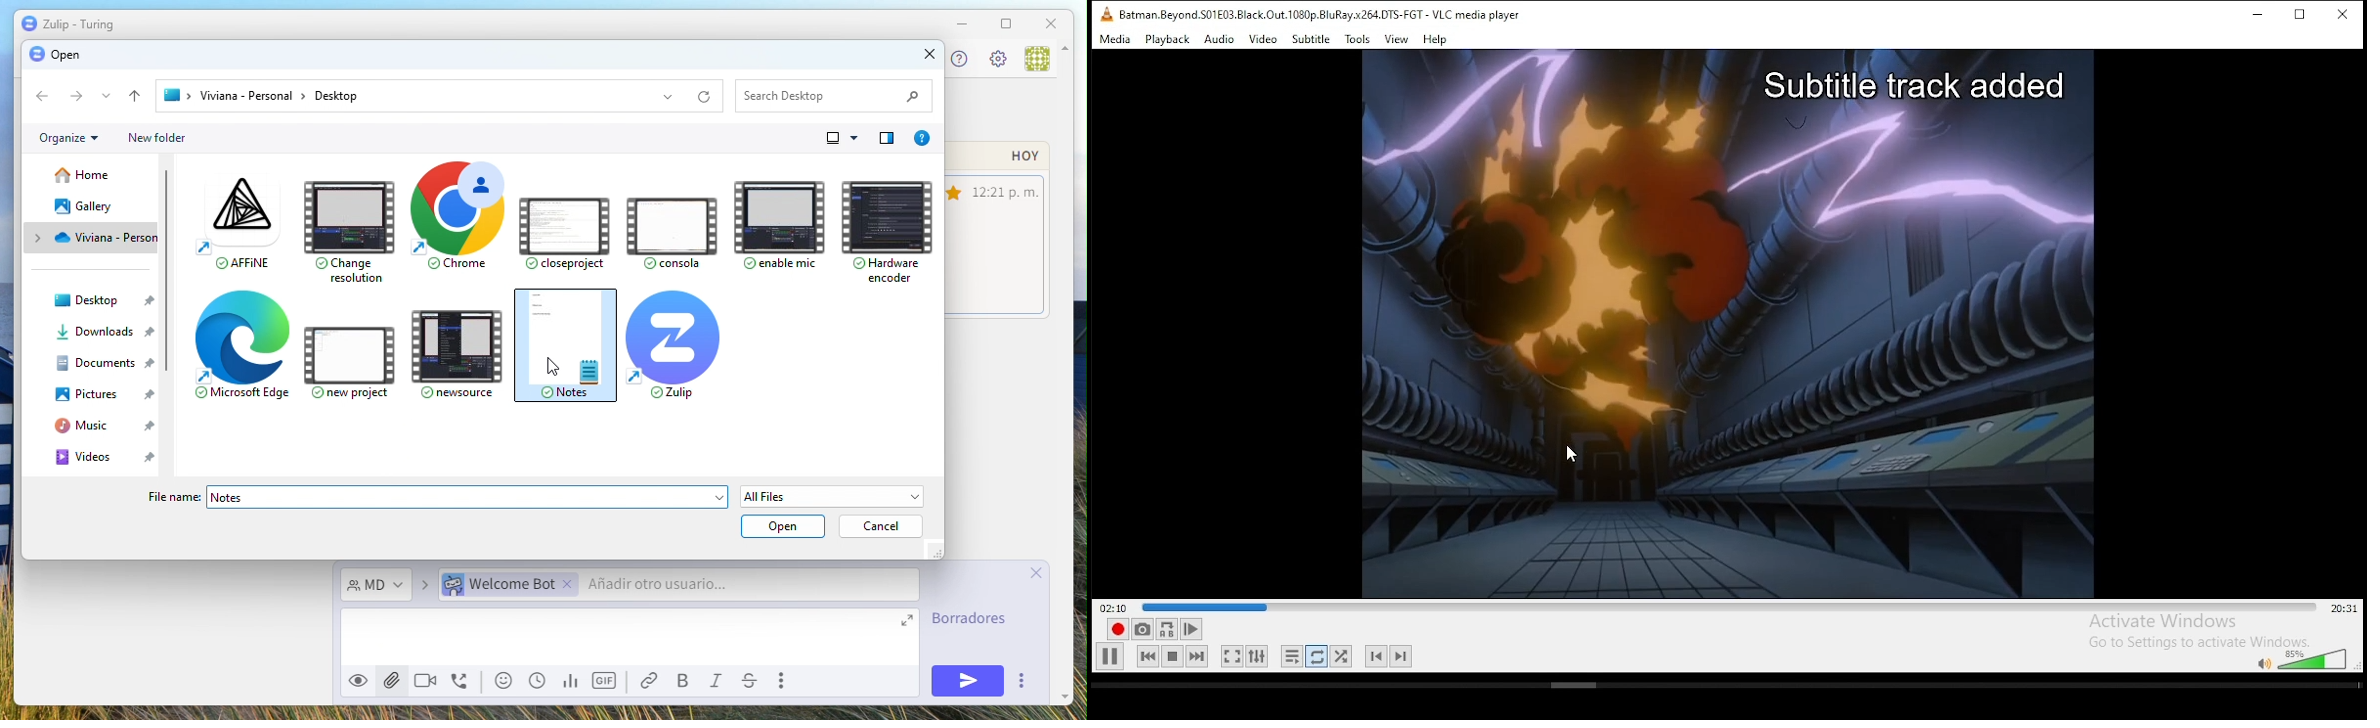 This screenshot has height=728, width=2380. I want to click on remaining/total time, so click(2343, 608).